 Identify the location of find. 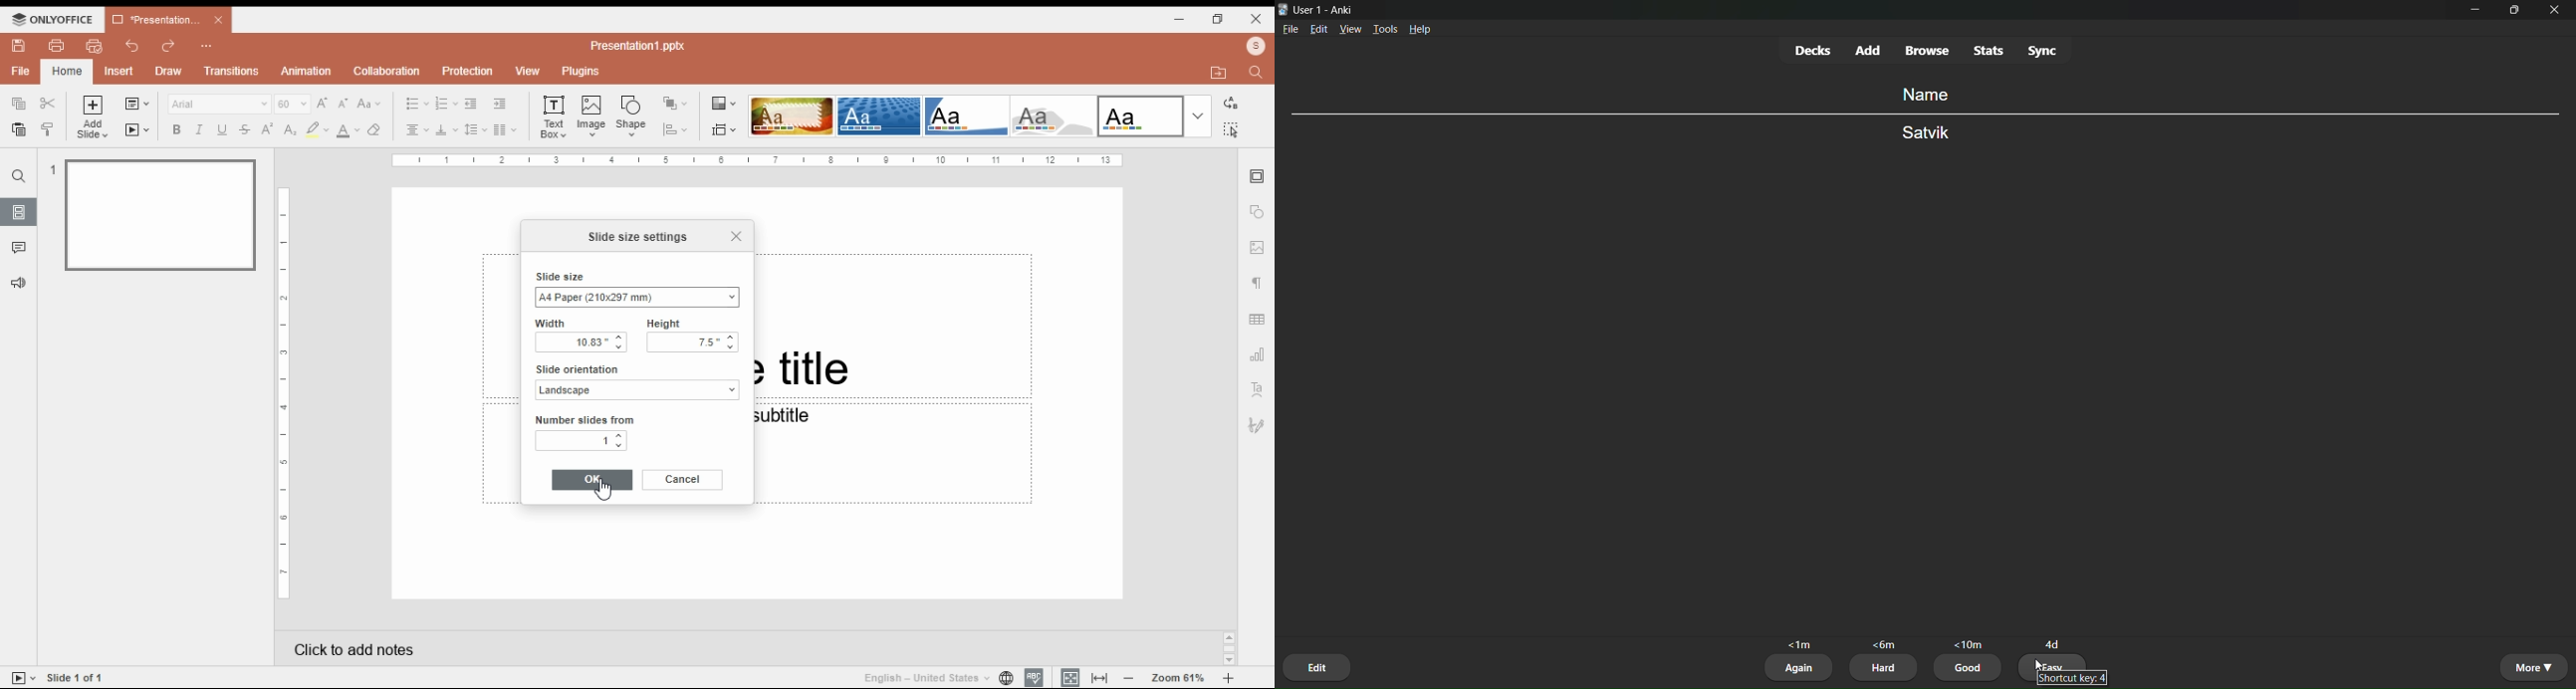
(1230, 129).